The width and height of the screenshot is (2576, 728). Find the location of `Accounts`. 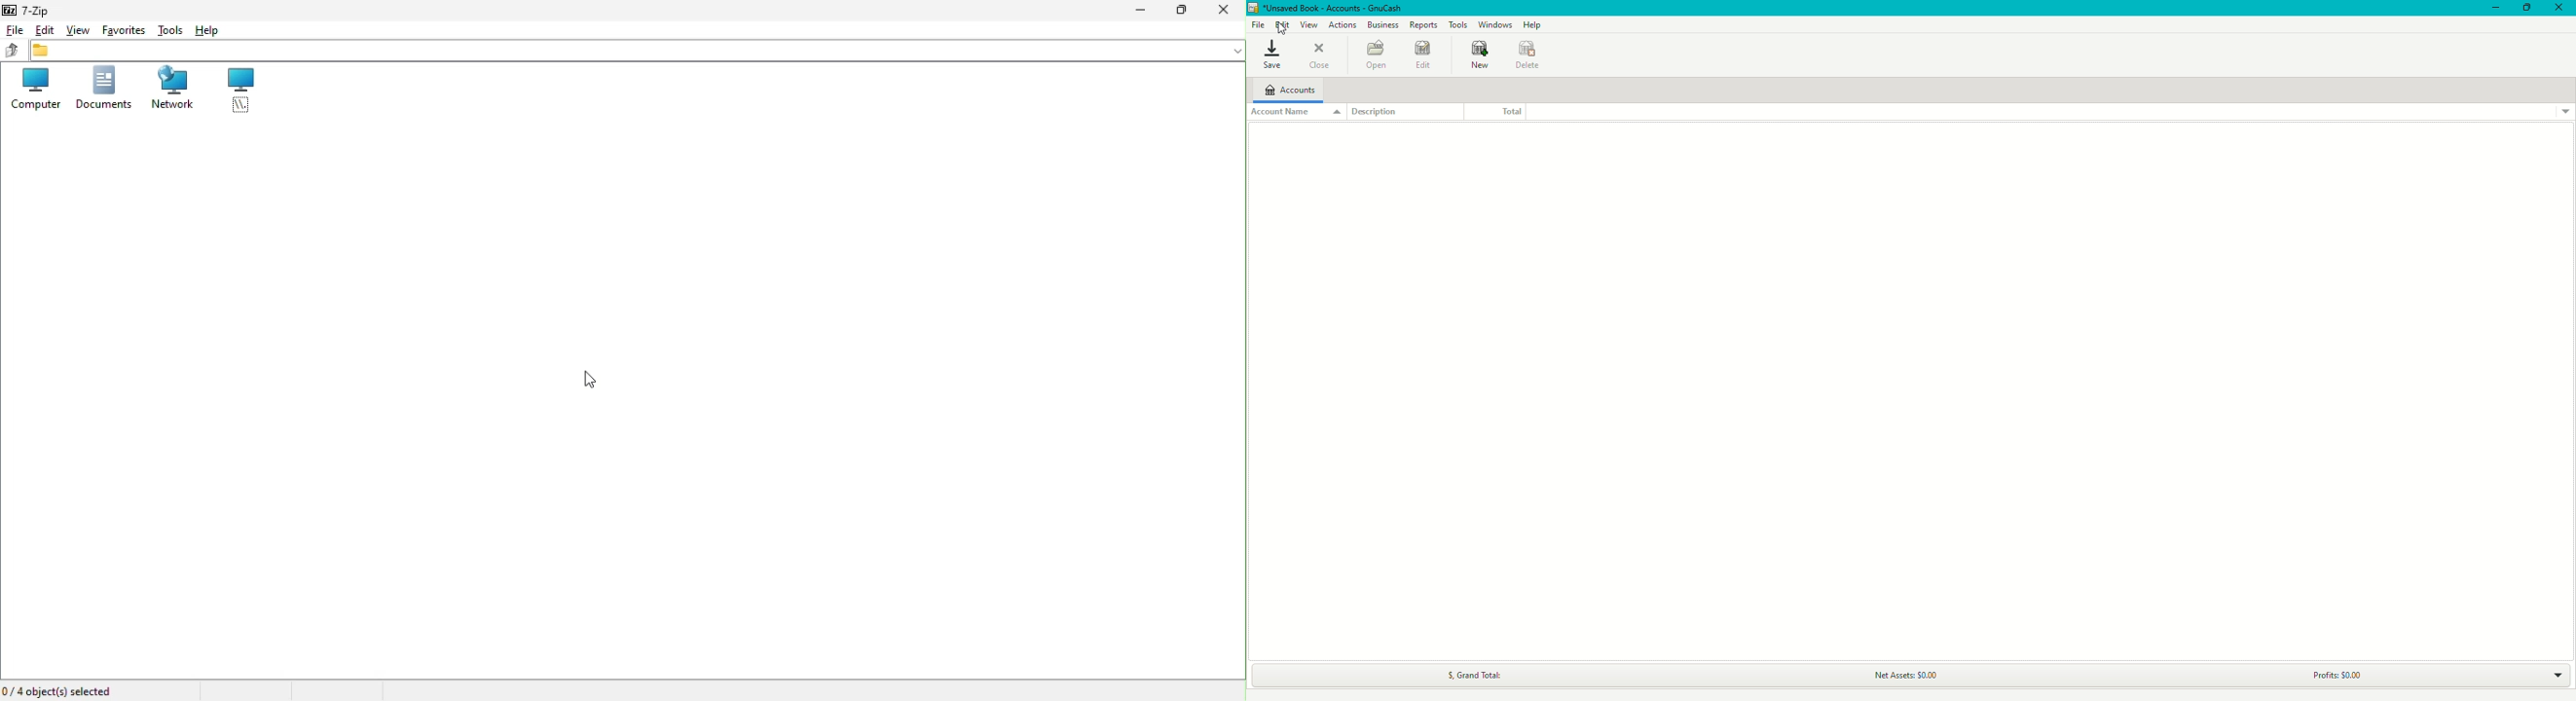

Accounts is located at coordinates (1289, 89).